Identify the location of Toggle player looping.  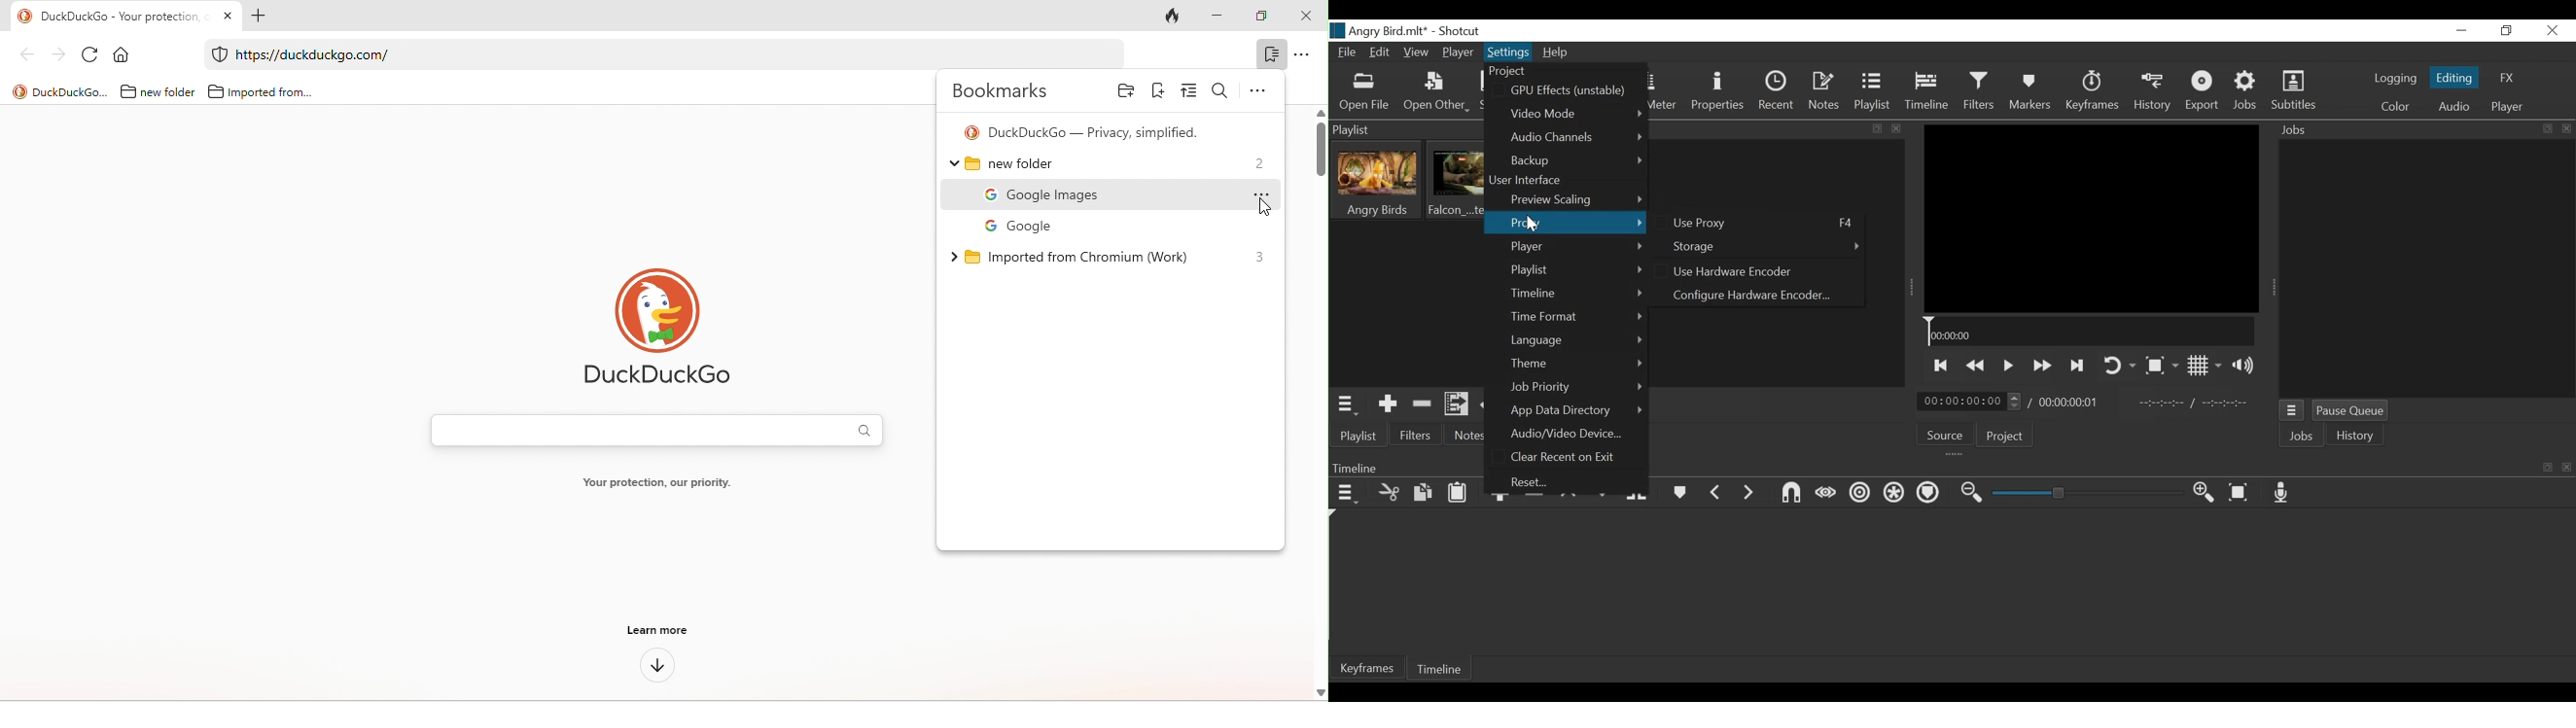
(2118, 366).